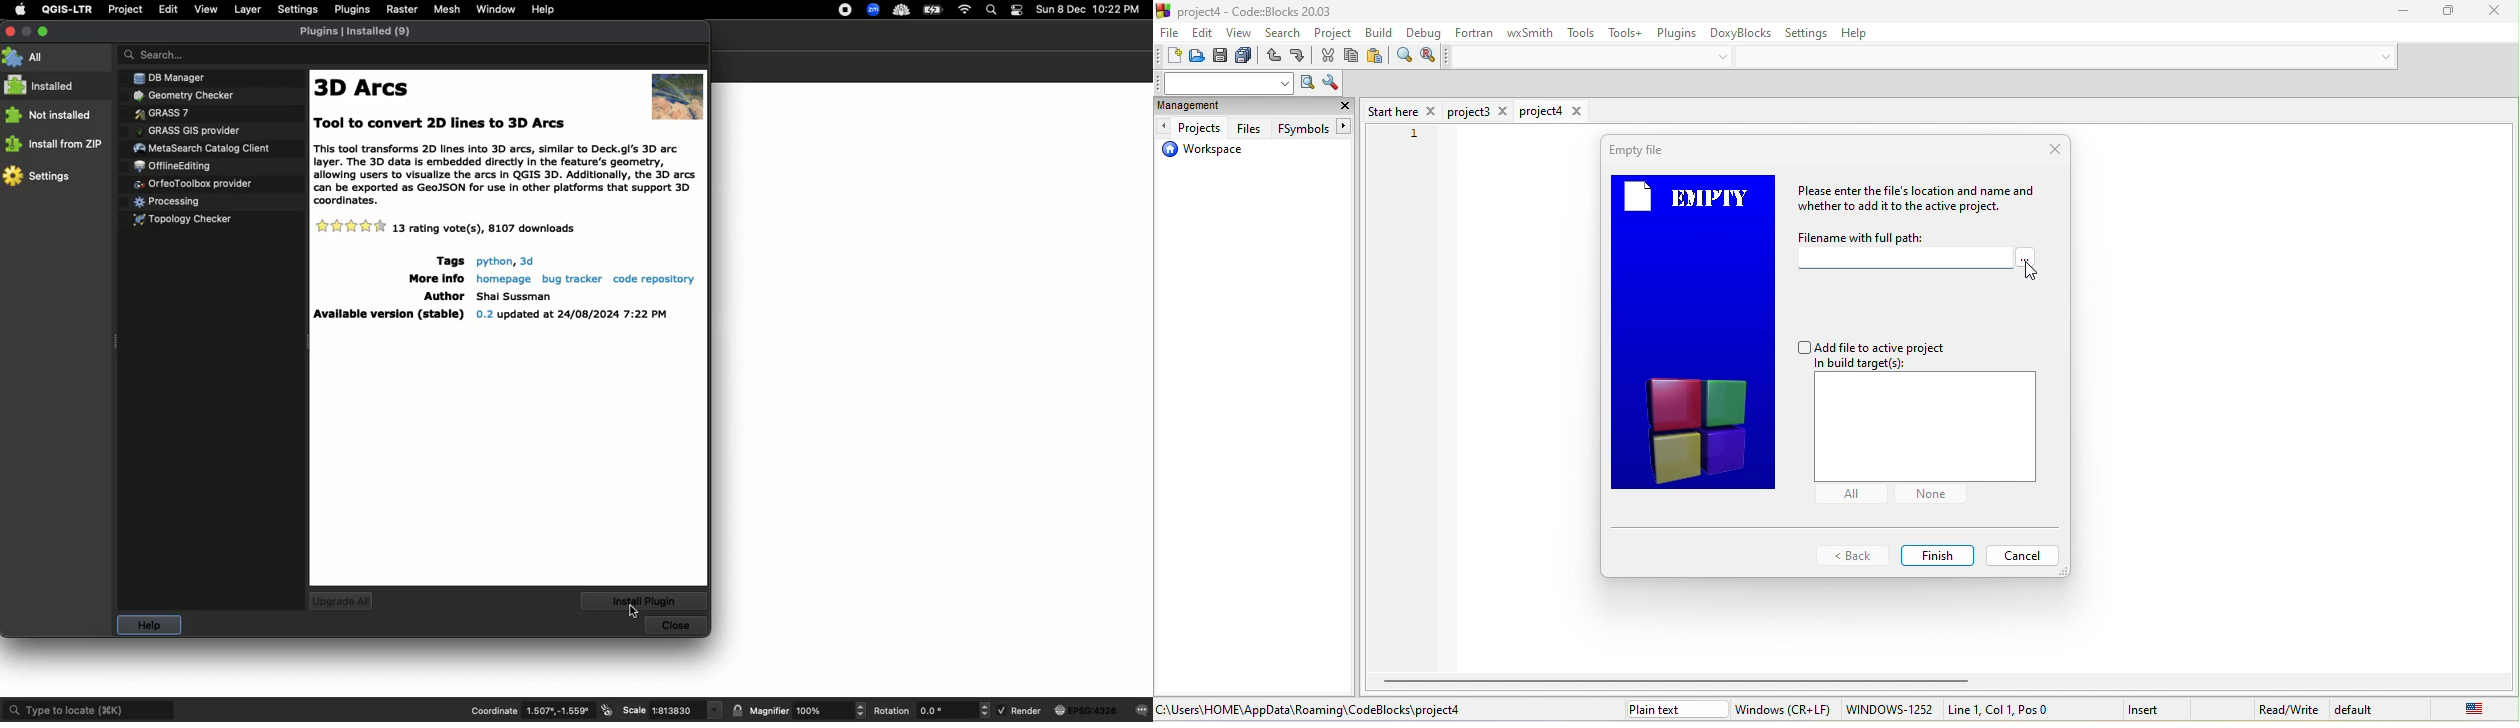  Describe the element at coordinates (829, 710) in the screenshot. I see `Magnifier` at that location.